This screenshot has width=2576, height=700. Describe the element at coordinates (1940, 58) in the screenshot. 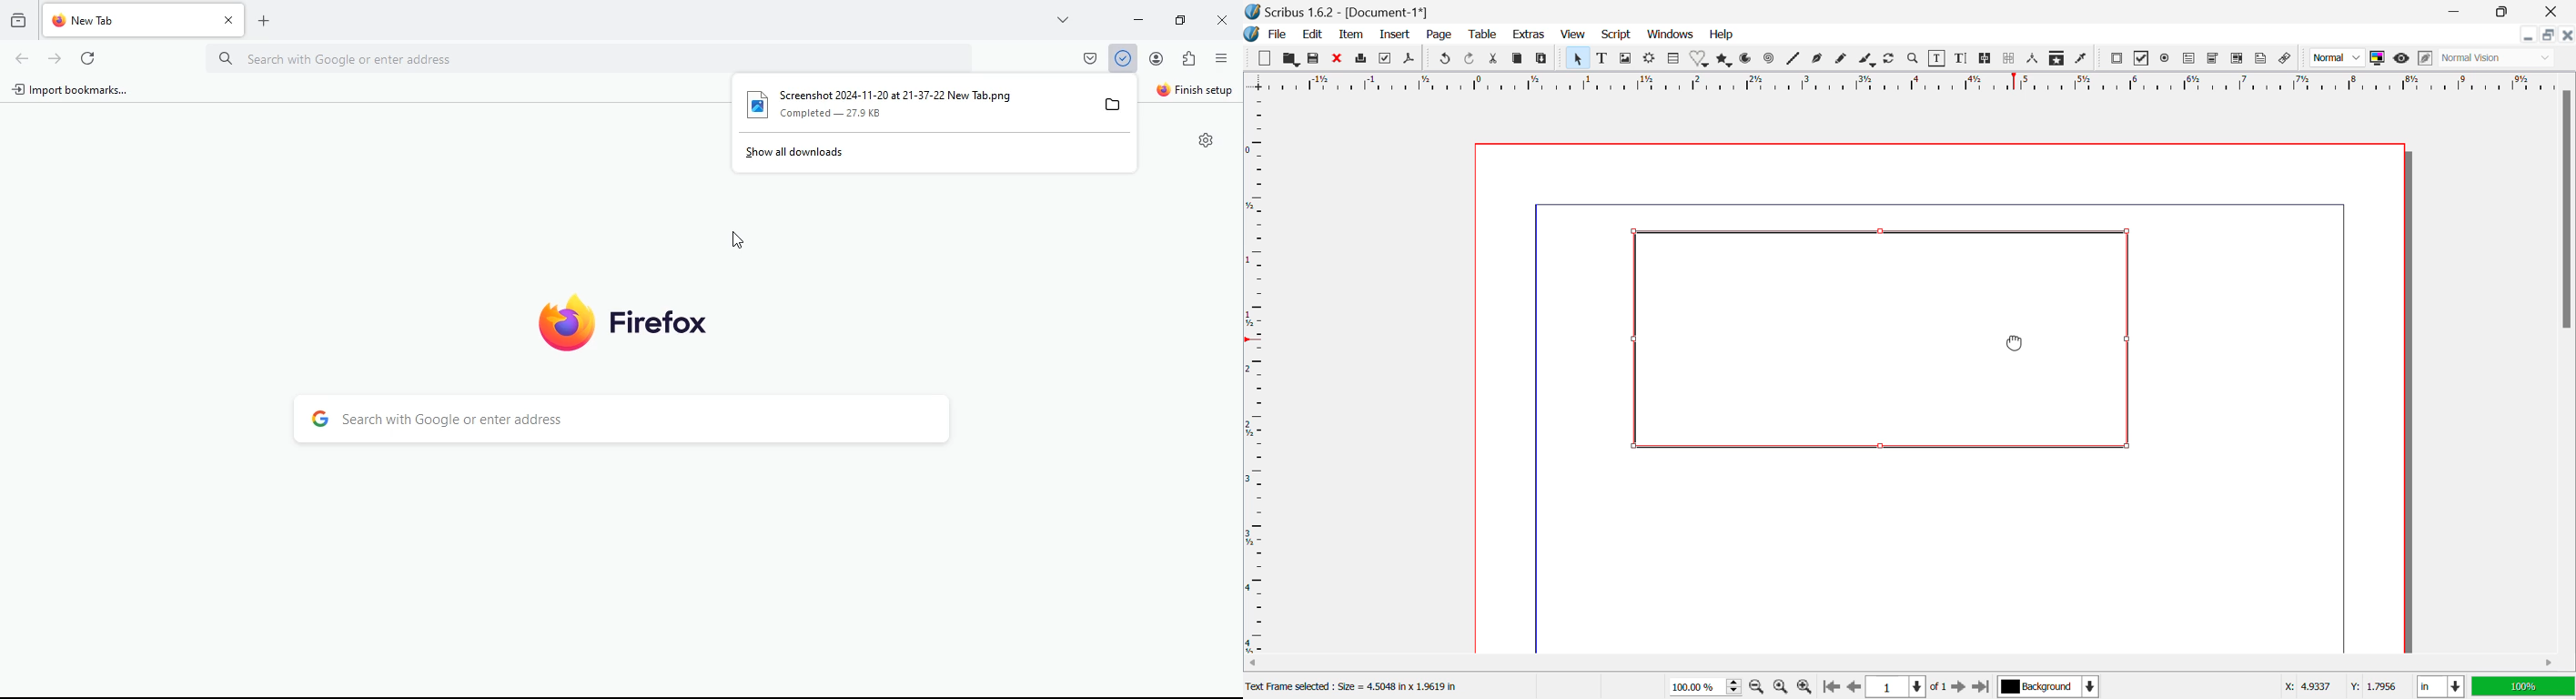

I see `Edit Content in Frames` at that location.